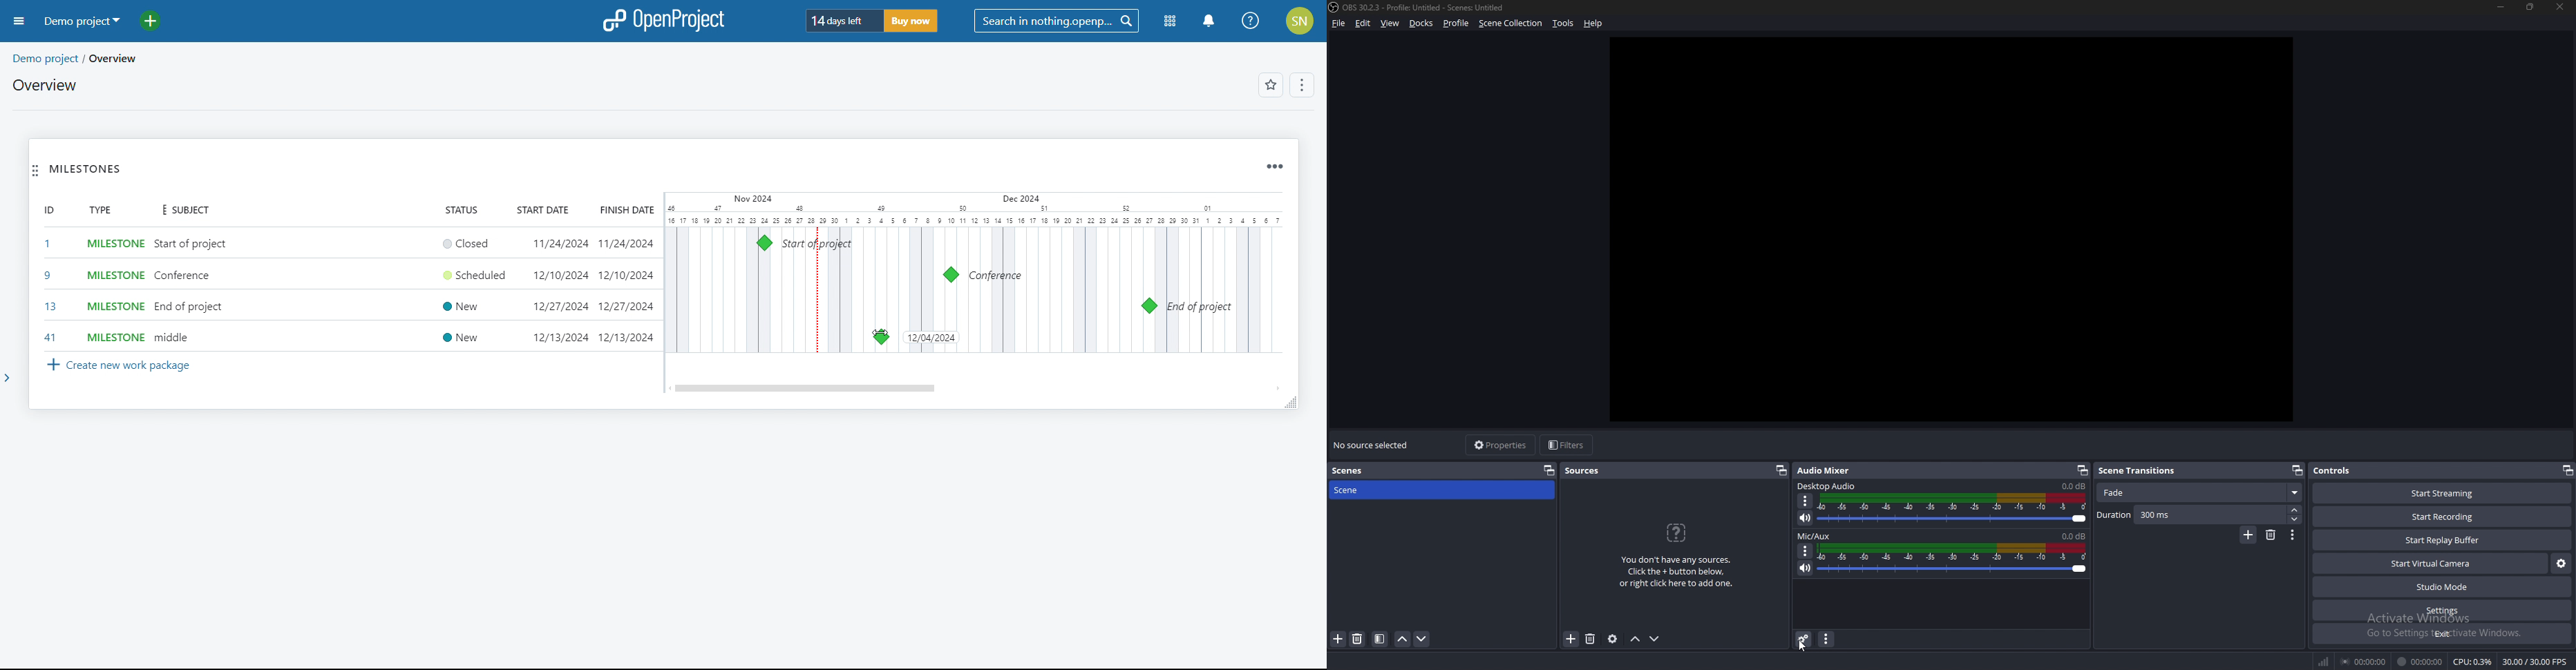 This screenshot has height=672, width=2576. I want to click on date changed, so click(931, 337).